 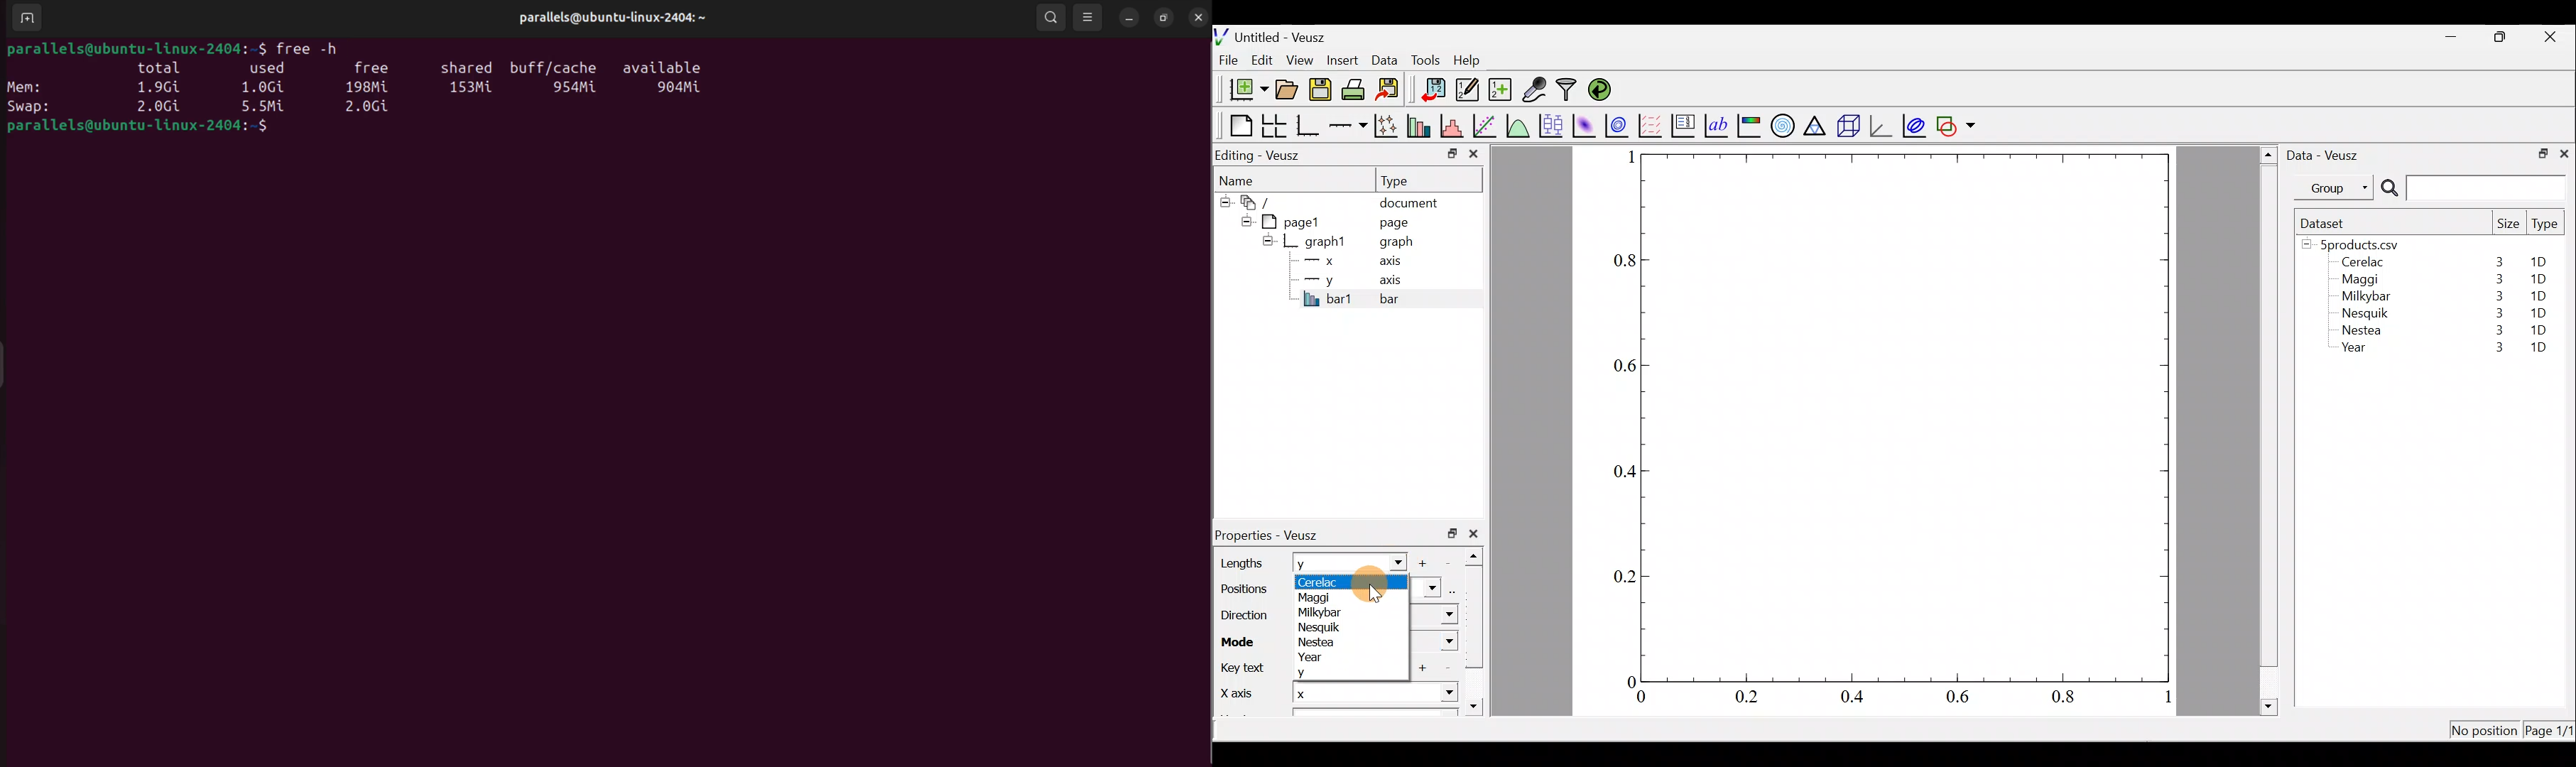 I want to click on Nestea, so click(x=1318, y=643).